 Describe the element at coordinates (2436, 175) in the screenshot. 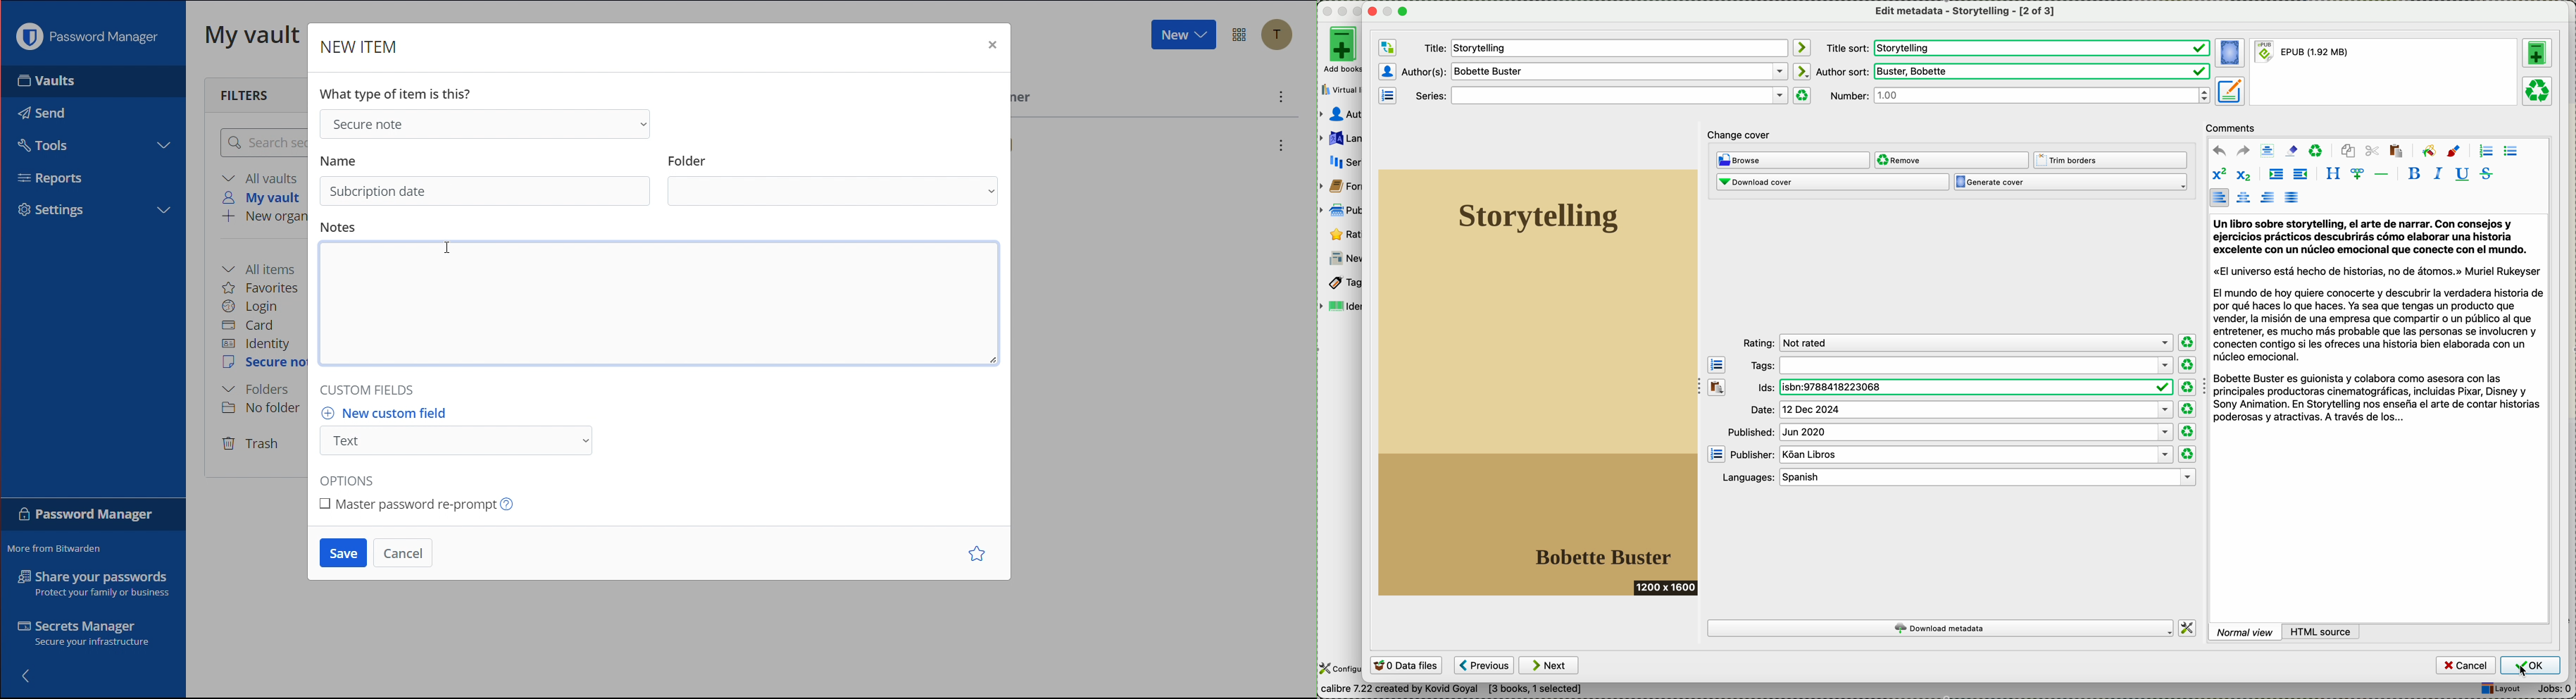

I see `italic` at that location.